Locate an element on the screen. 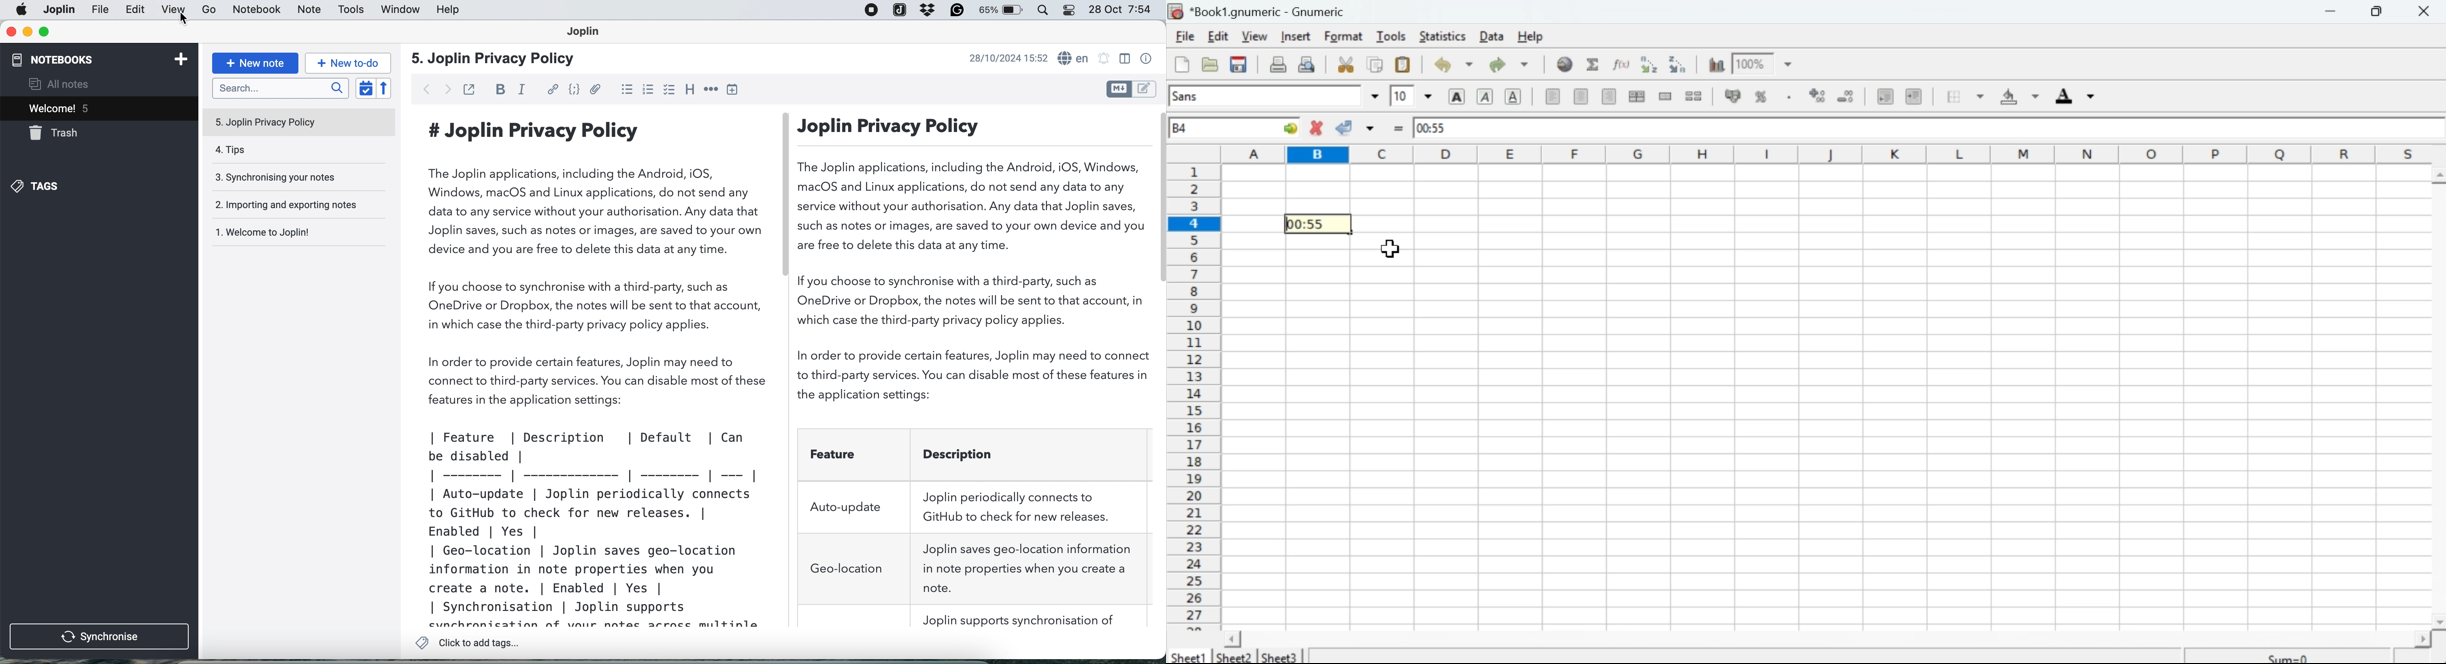  Save file is located at coordinates (1239, 66).